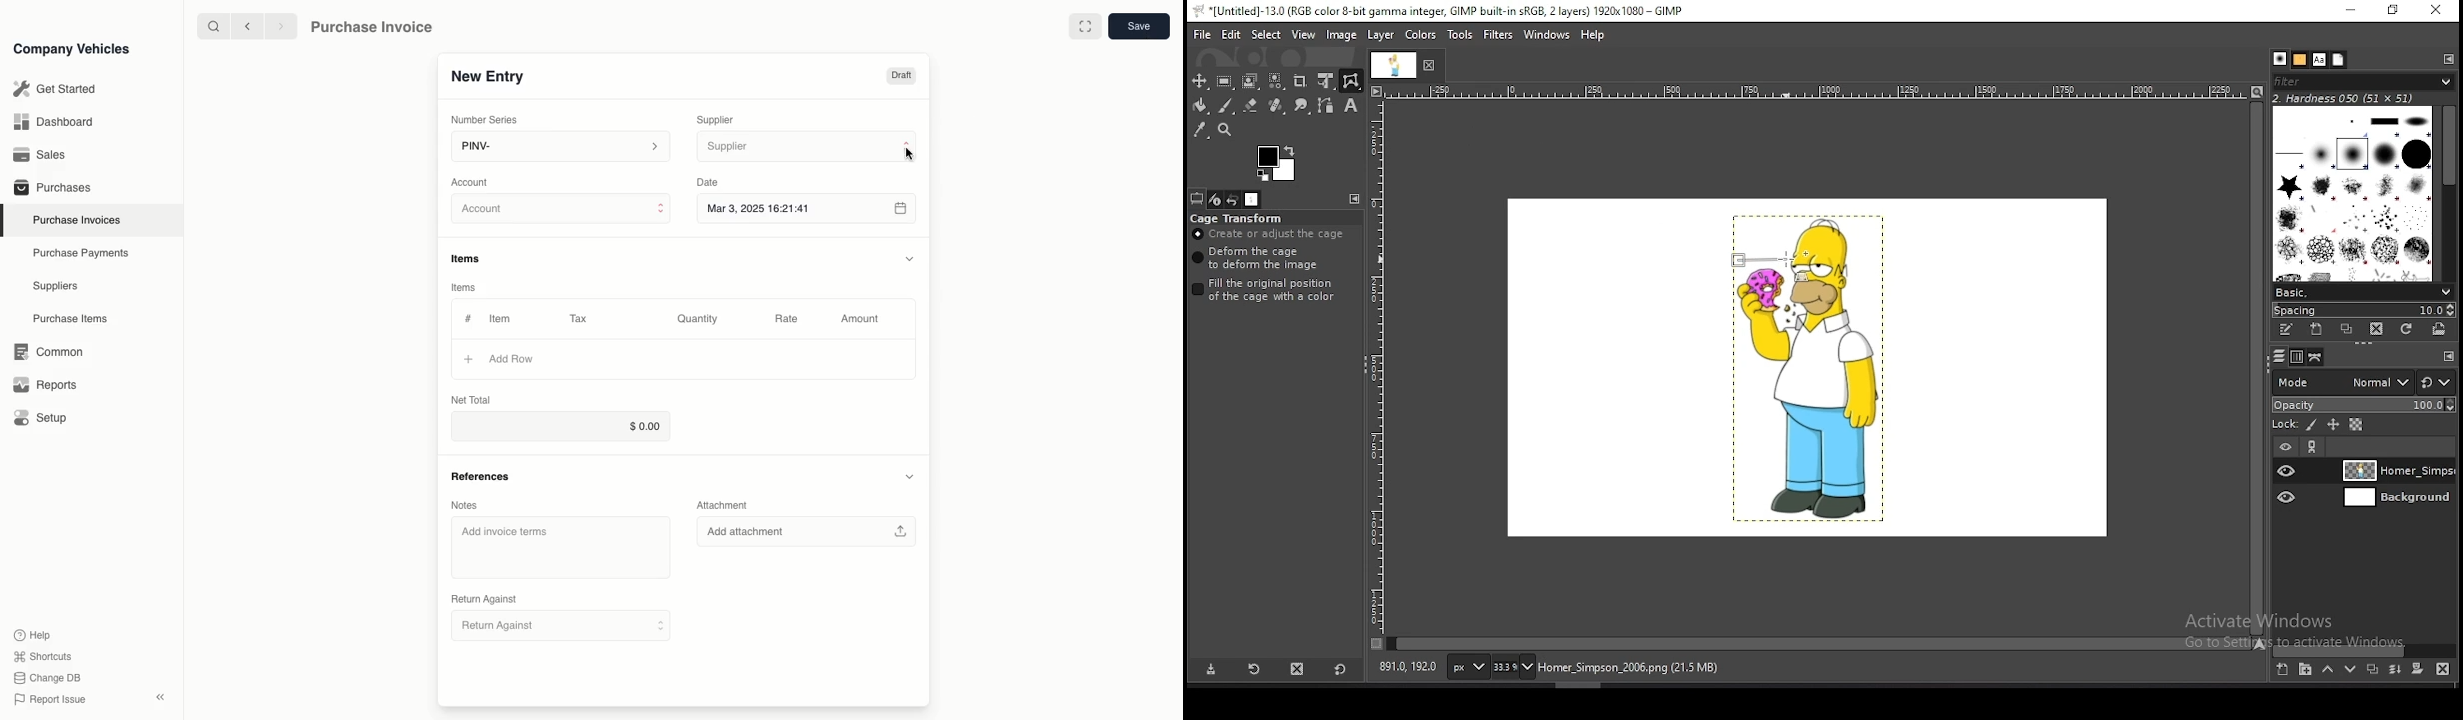 The height and width of the screenshot is (728, 2464). What do you see at coordinates (72, 48) in the screenshot?
I see `Company Vehicles` at bounding box center [72, 48].